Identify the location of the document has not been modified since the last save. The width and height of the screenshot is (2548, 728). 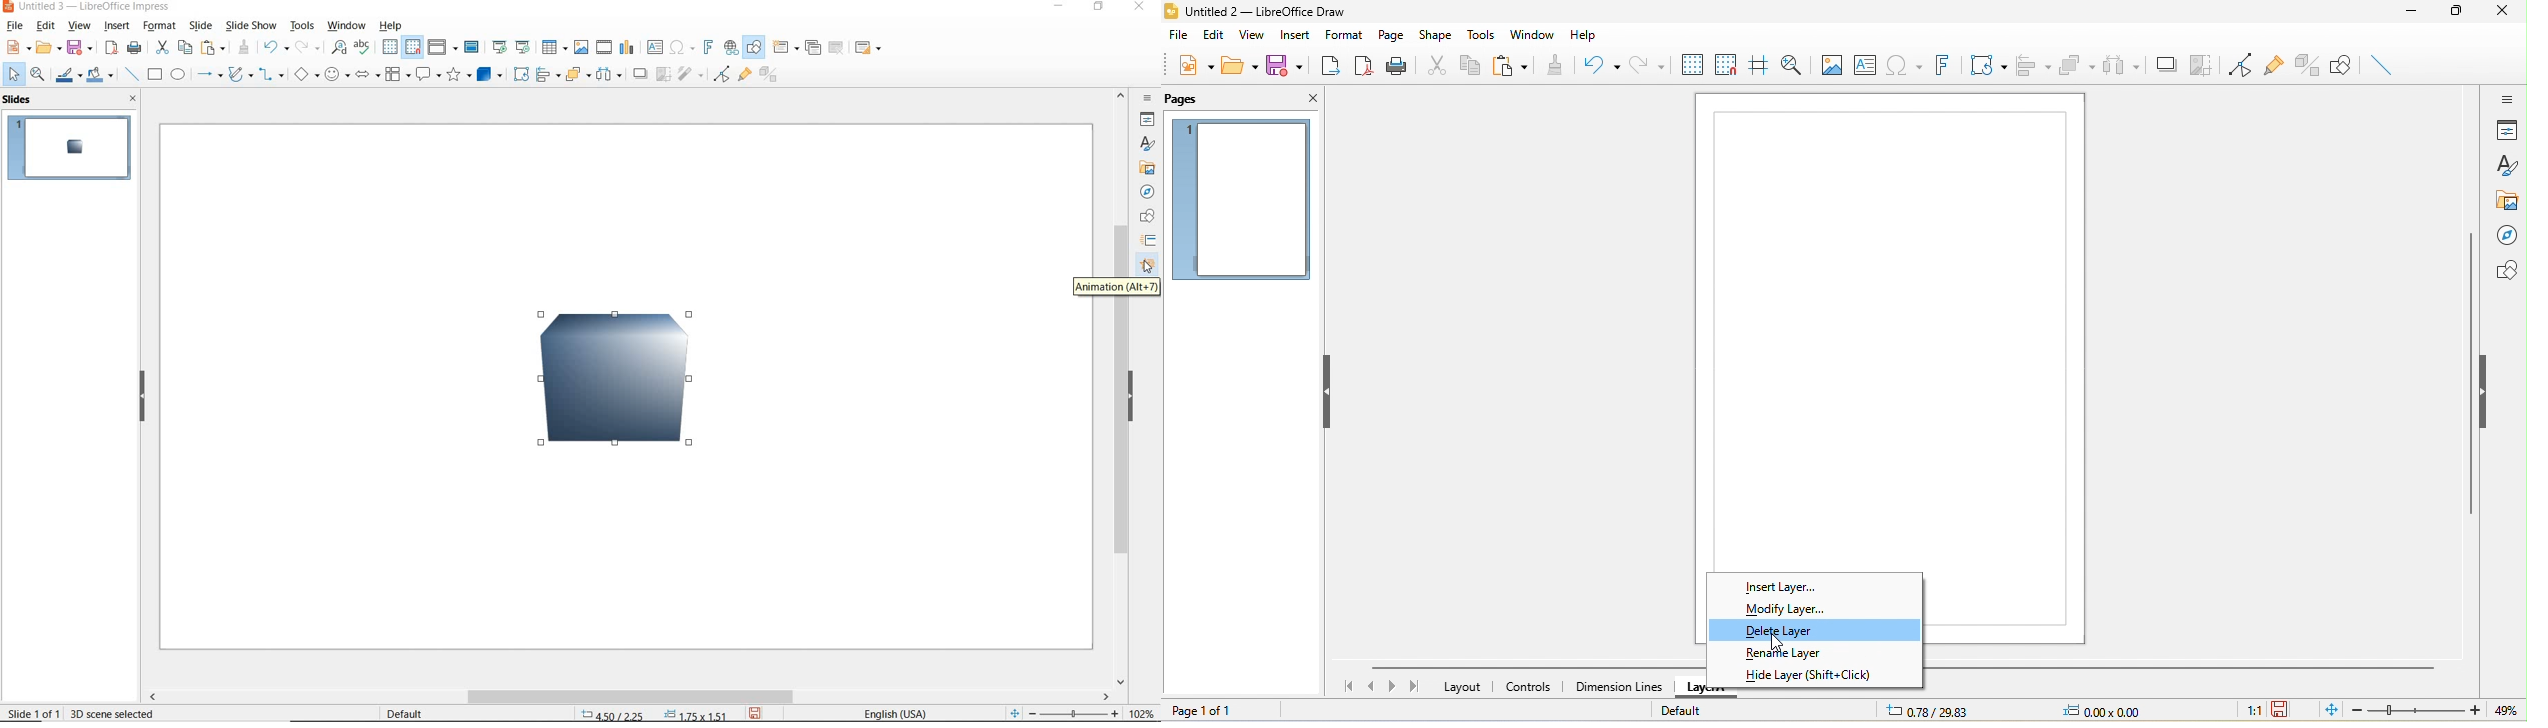
(2286, 711).